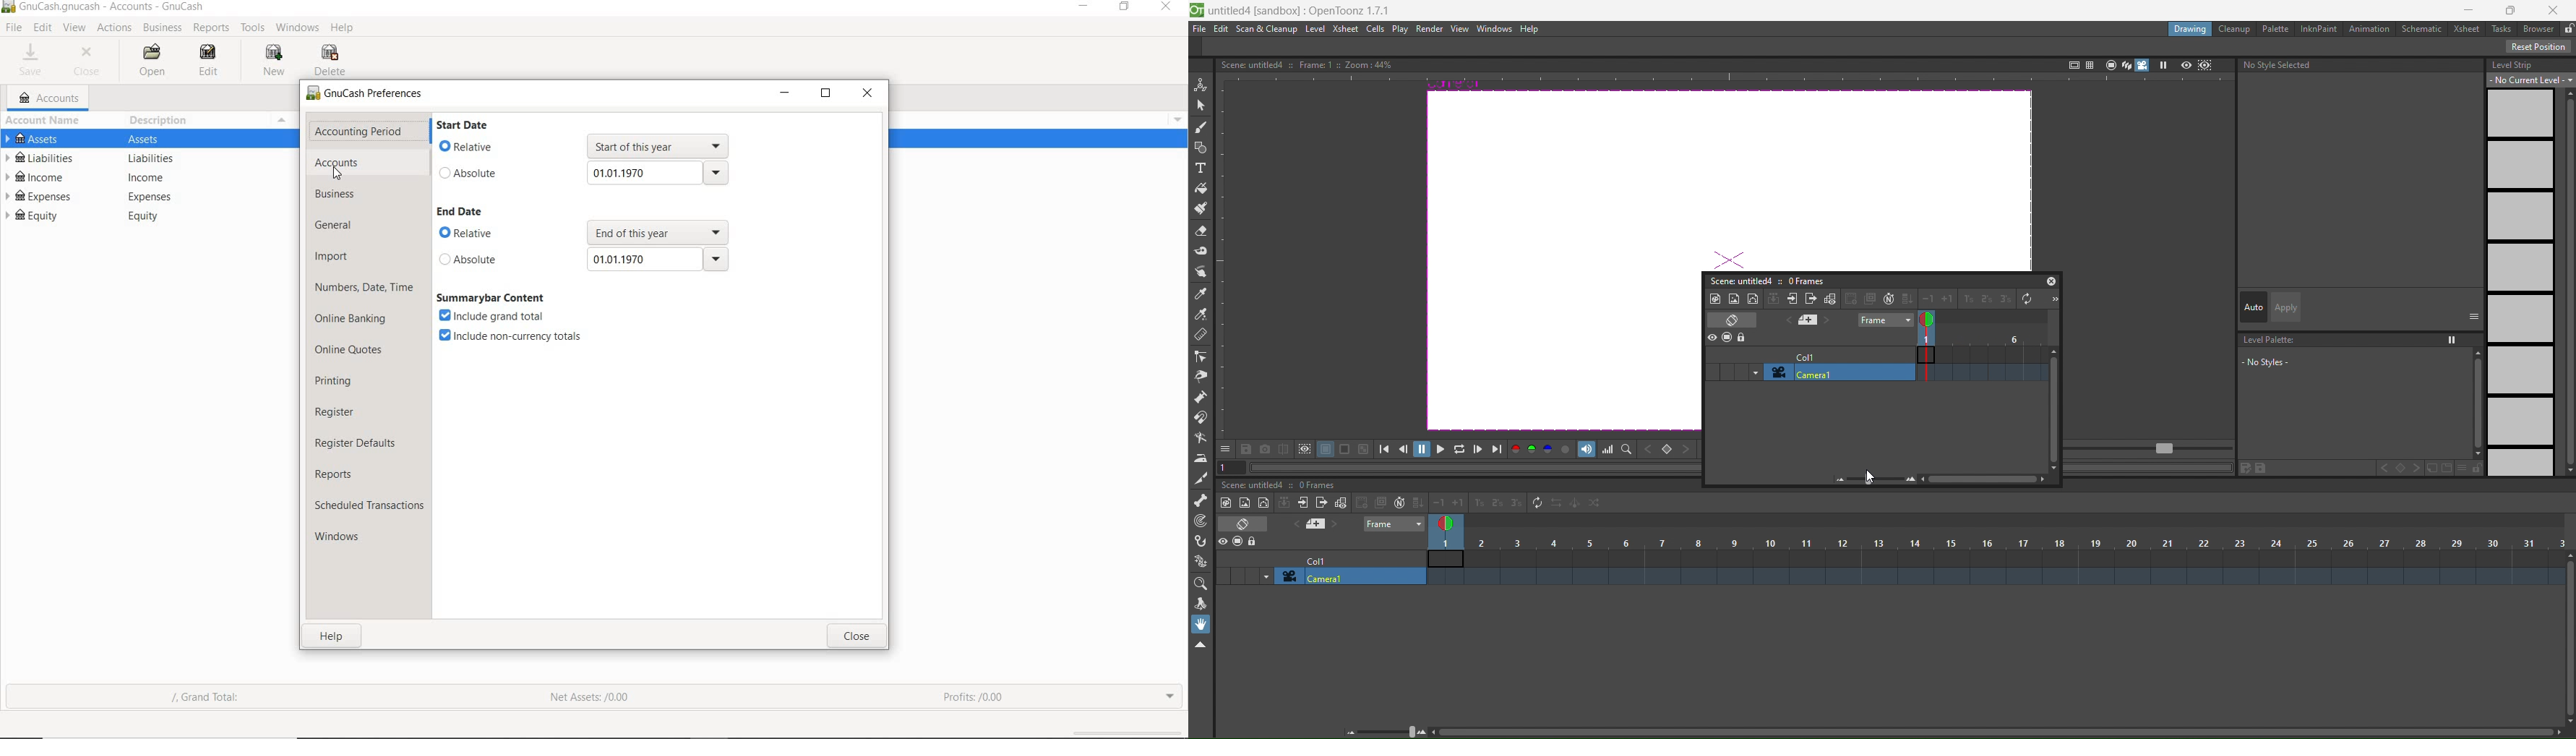  I want to click on close, so click(2558, 8).